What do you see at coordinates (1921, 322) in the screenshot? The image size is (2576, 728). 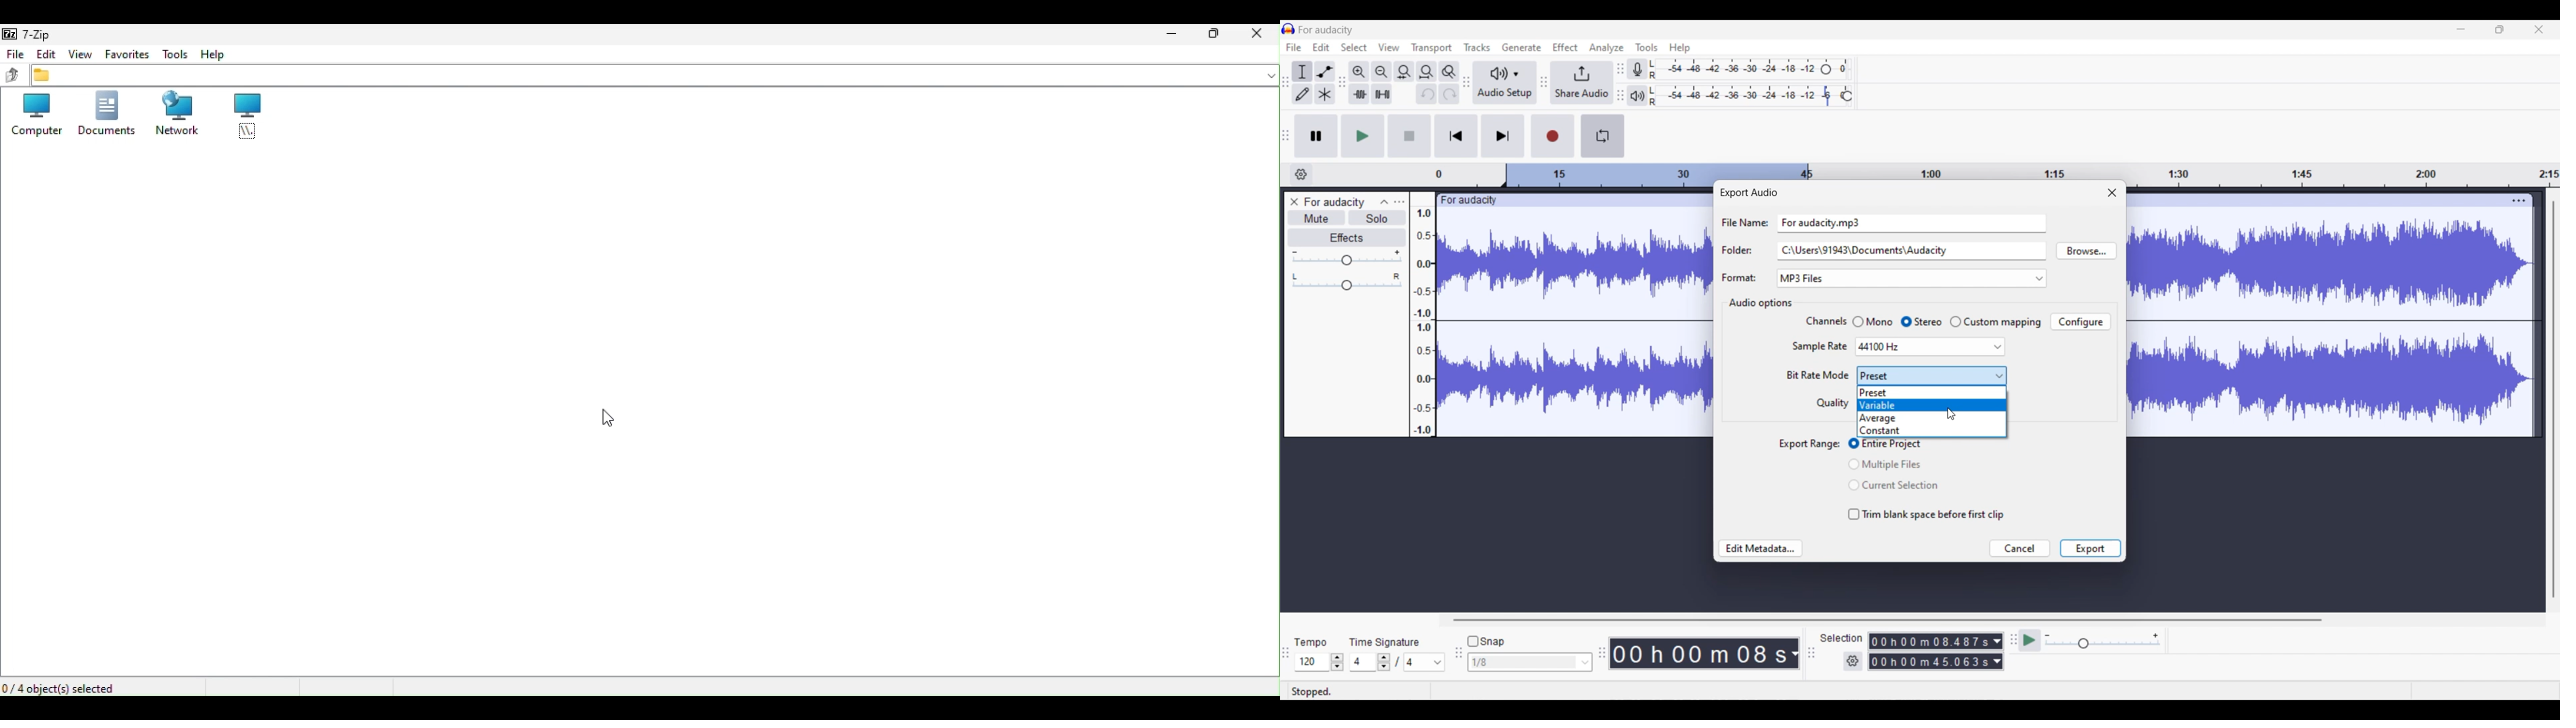 I see `Toggle for Stereo, current selection` at bounding box center [1921, 322].